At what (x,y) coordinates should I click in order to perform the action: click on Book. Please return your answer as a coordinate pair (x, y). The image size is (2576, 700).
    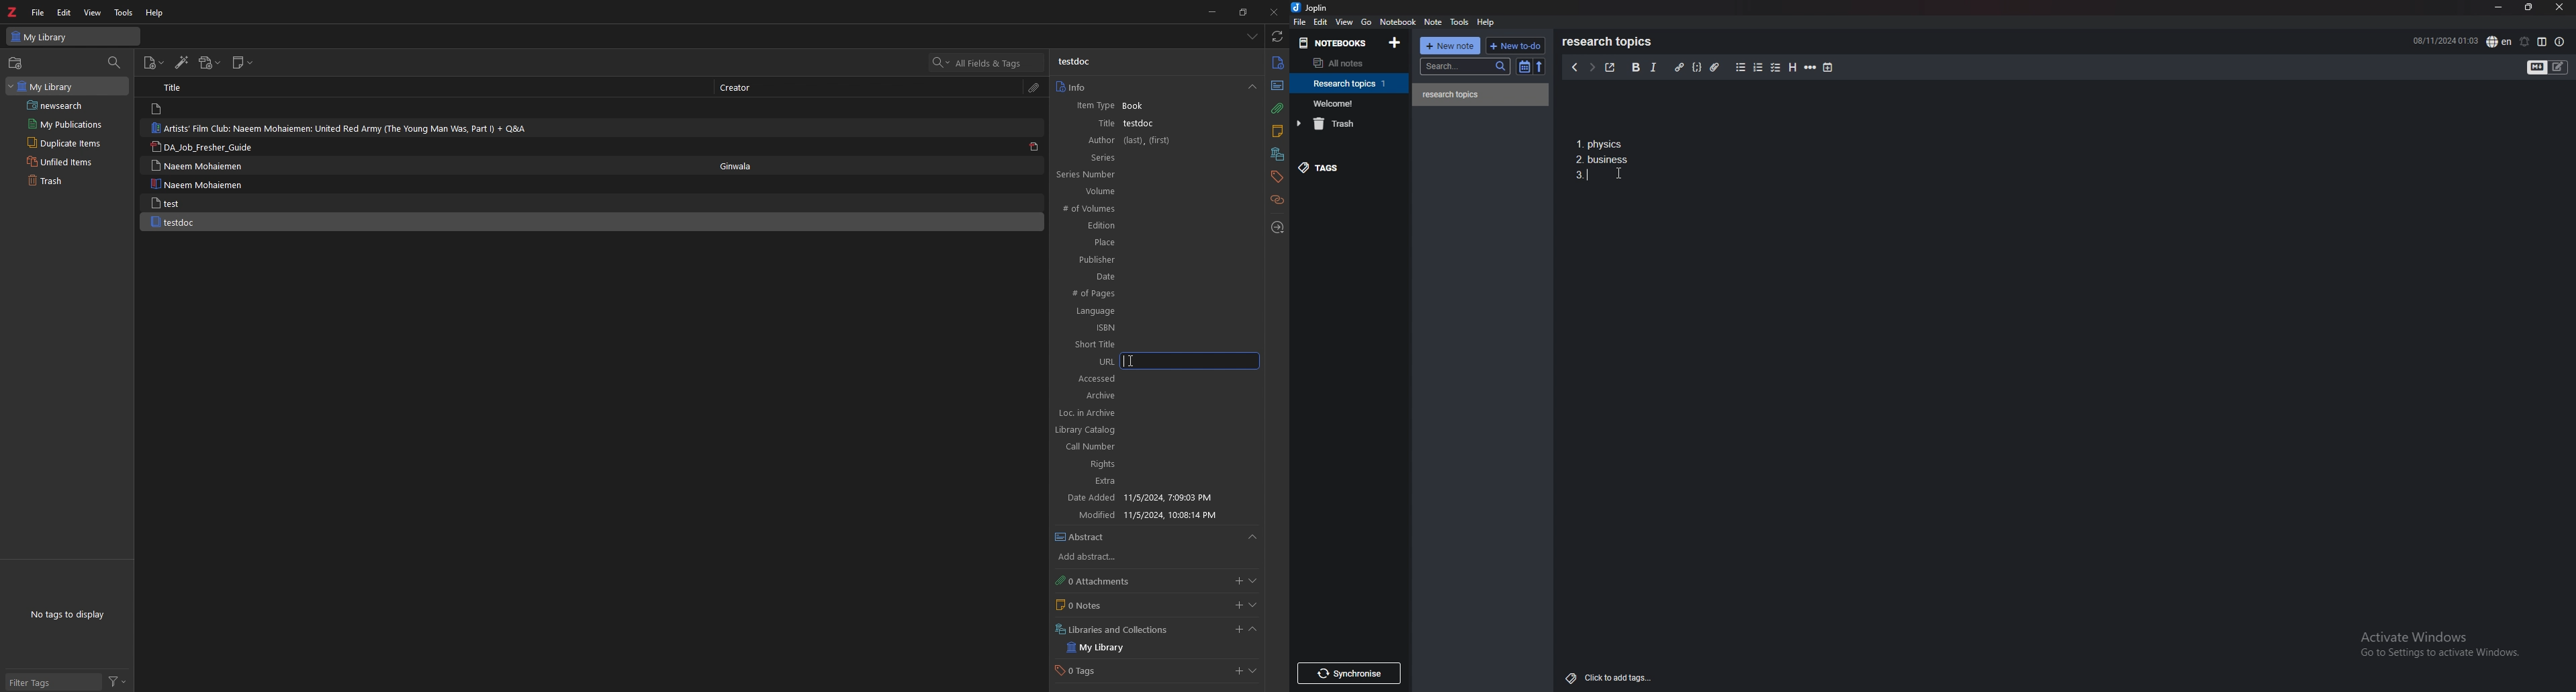
    Looking at the image, I should click on (1136, 105).